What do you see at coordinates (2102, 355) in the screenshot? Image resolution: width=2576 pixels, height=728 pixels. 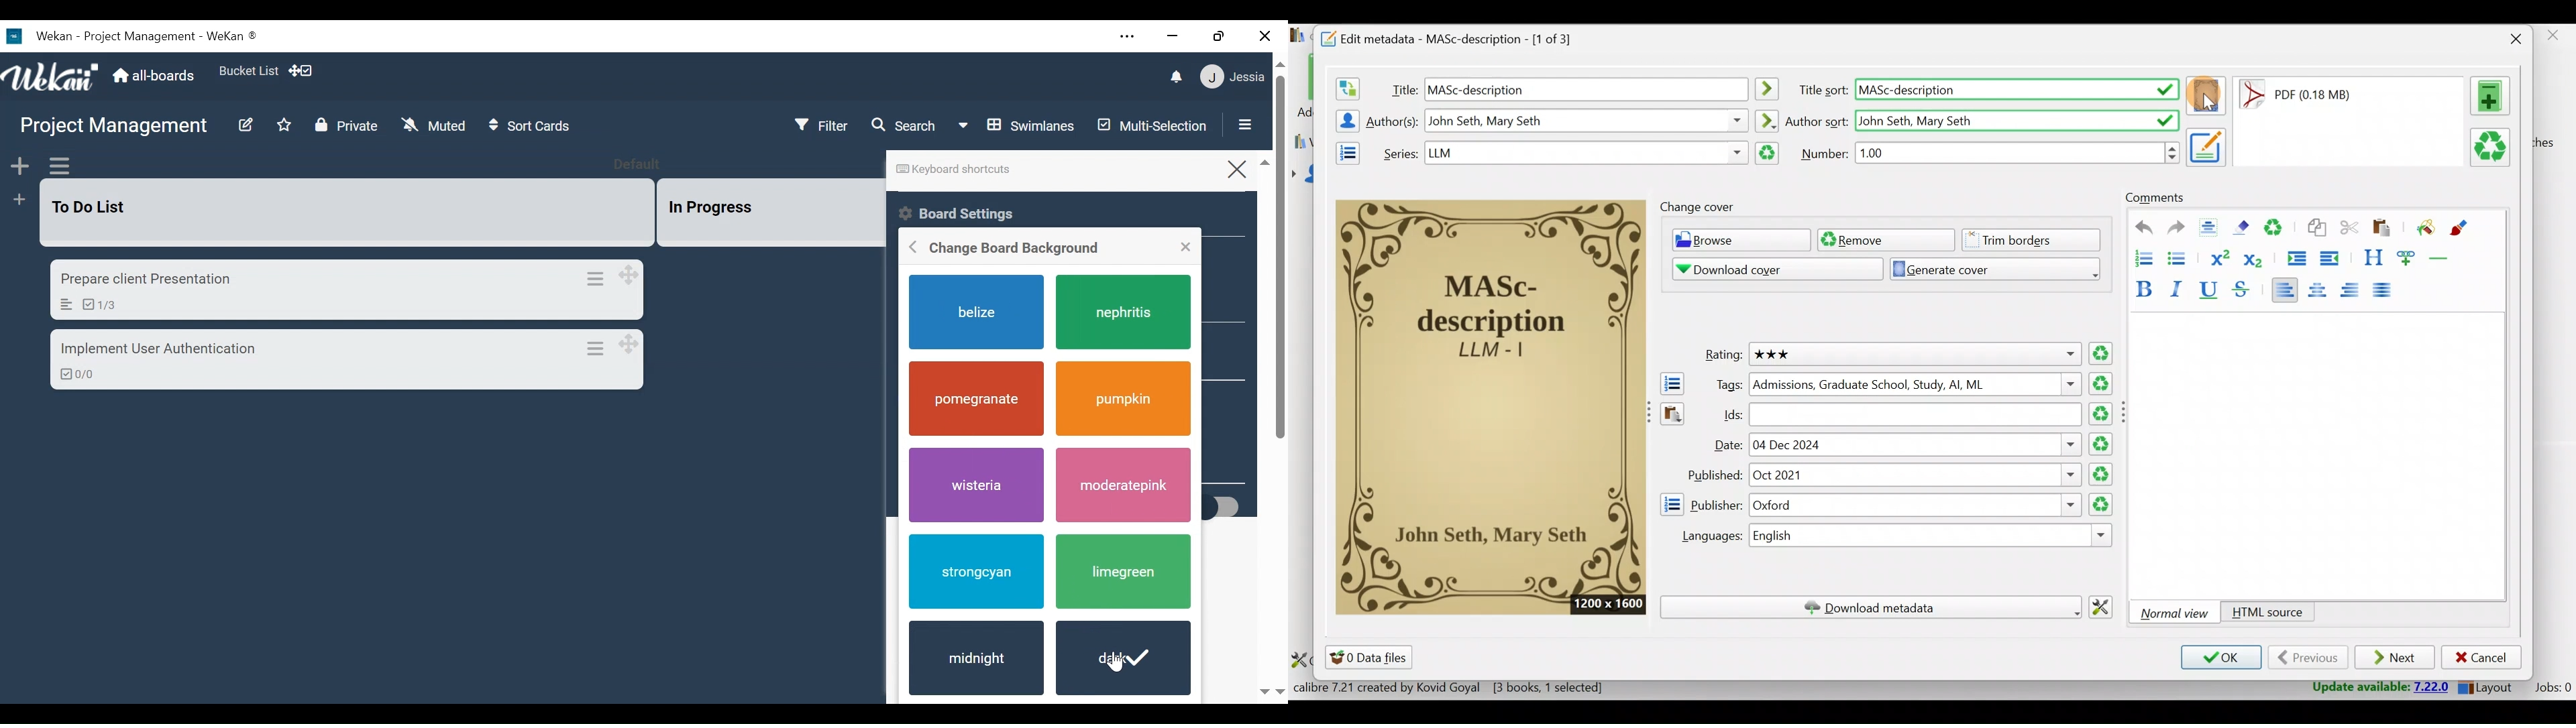 I see `Clear rating` at bounding box center [2102, 355].